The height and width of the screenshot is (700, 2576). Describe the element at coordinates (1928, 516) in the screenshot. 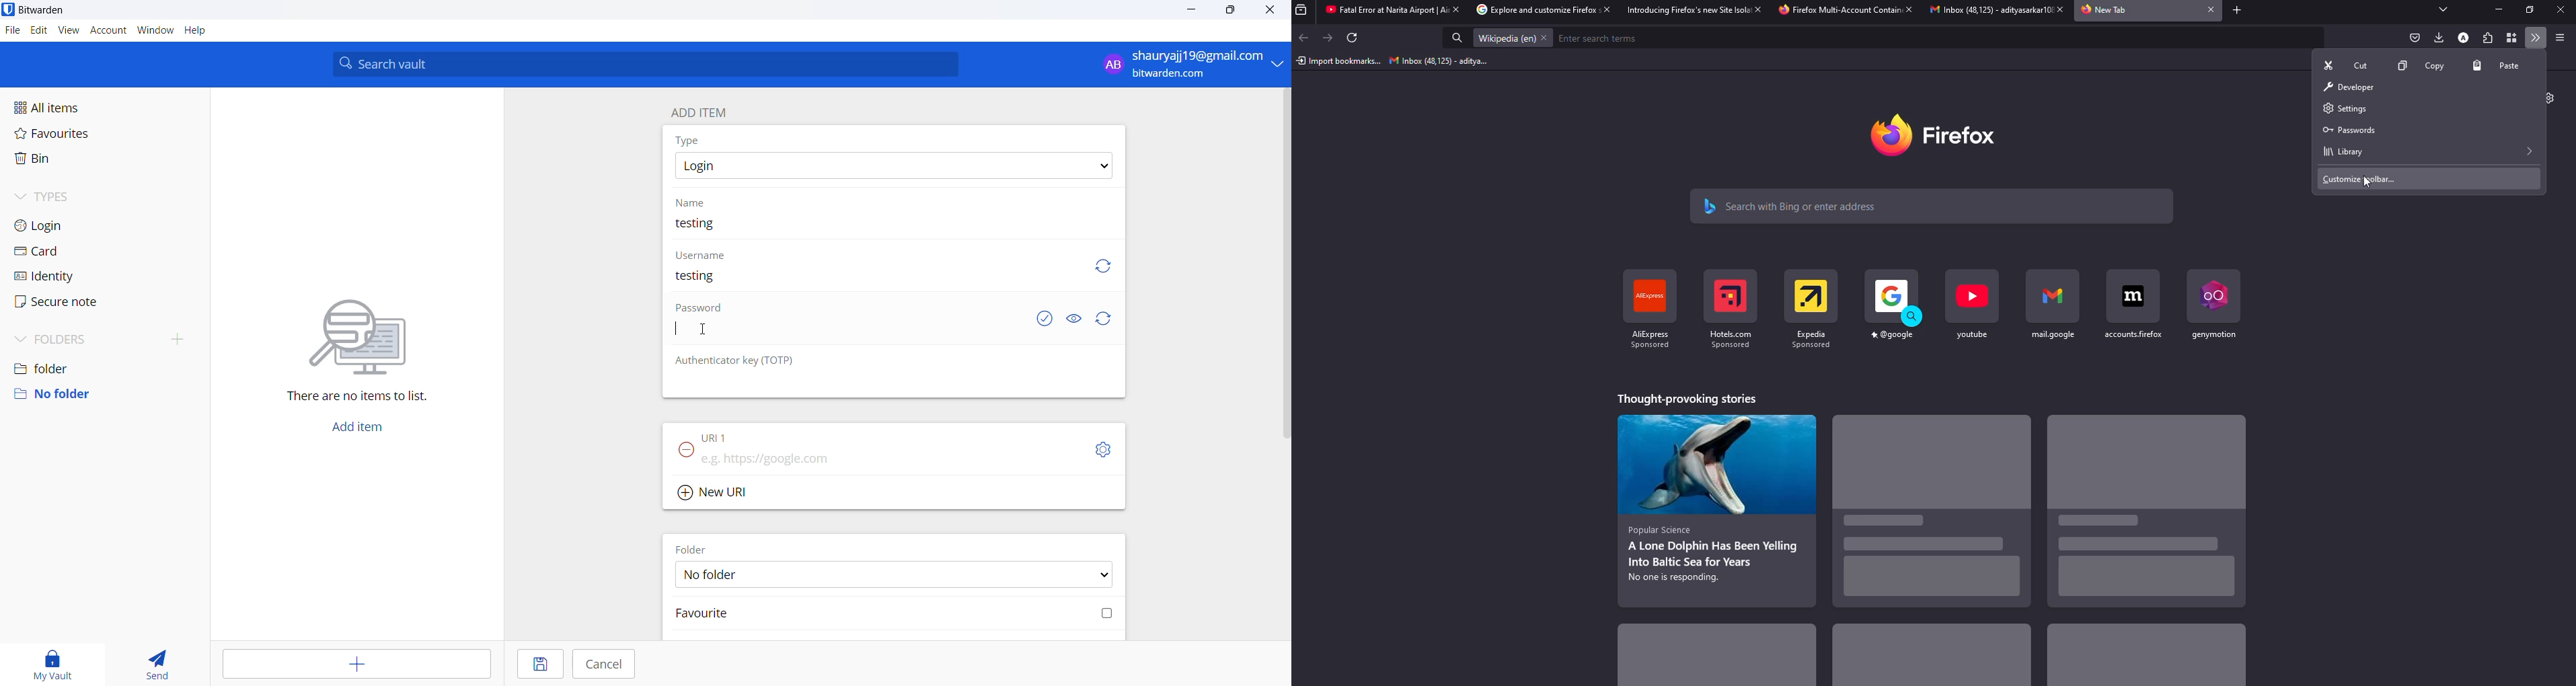

I see `stories` at that location.